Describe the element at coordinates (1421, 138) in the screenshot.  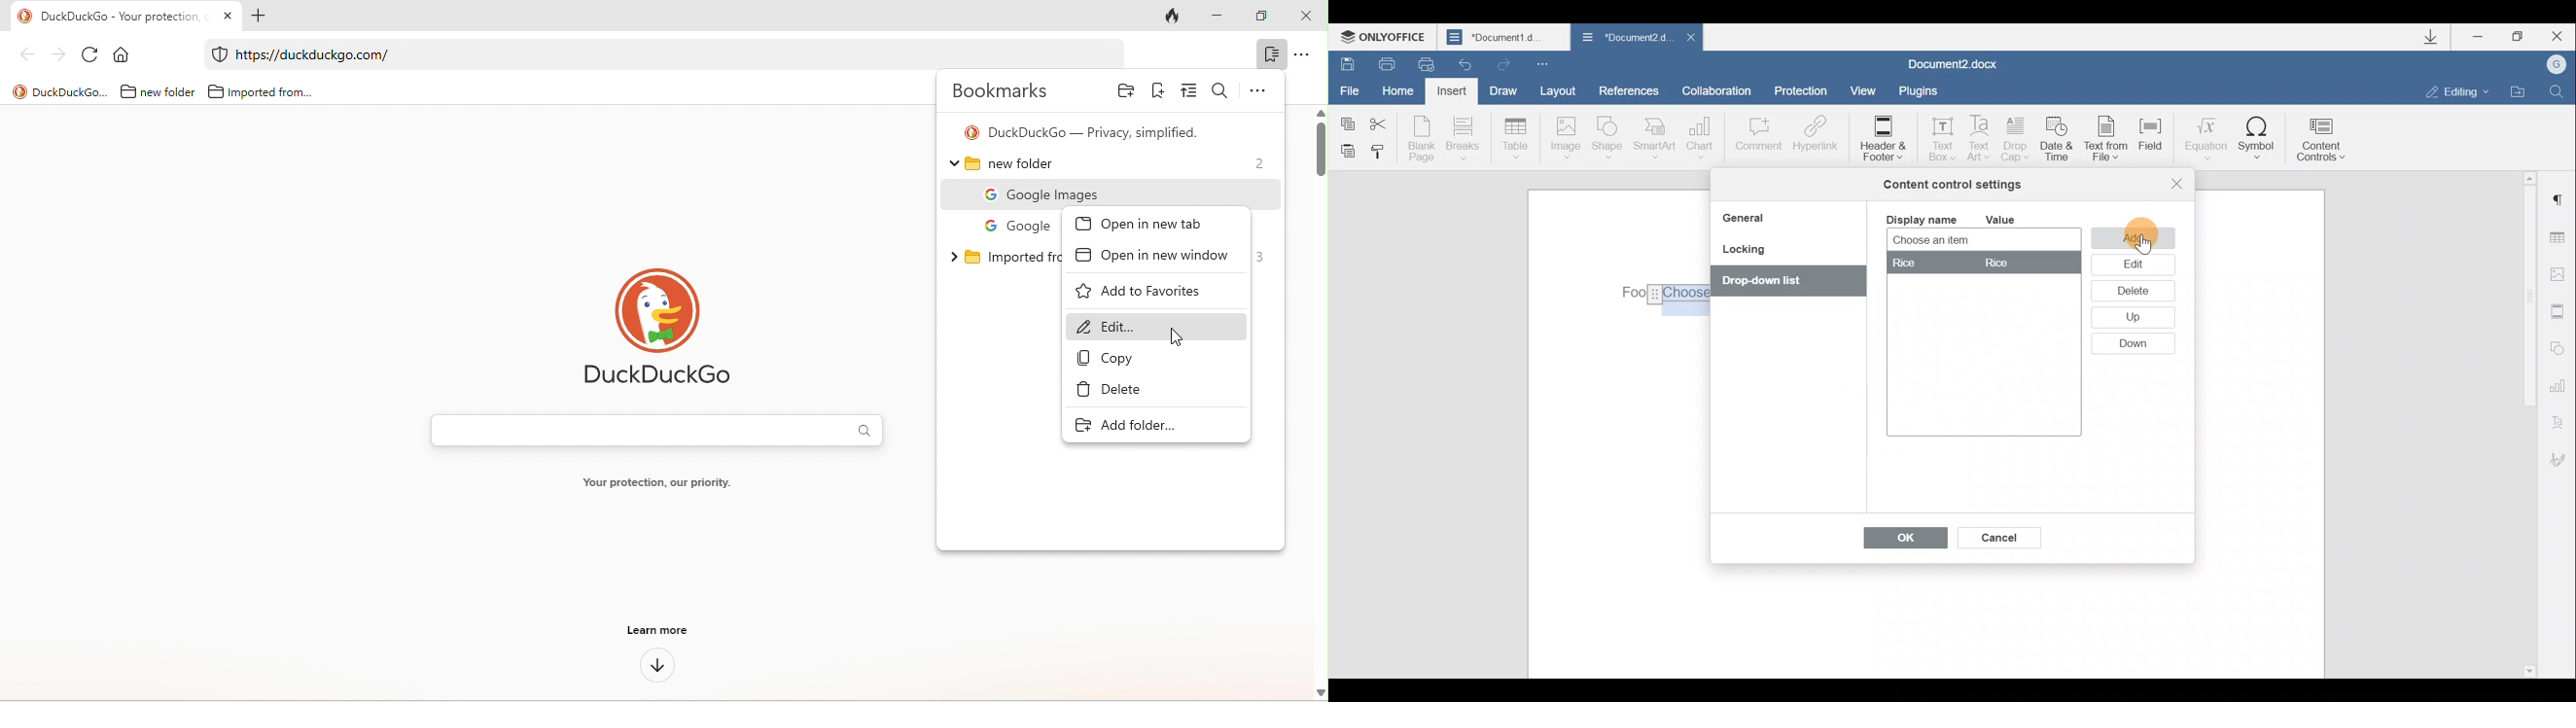
I see `Blank page` at that location.